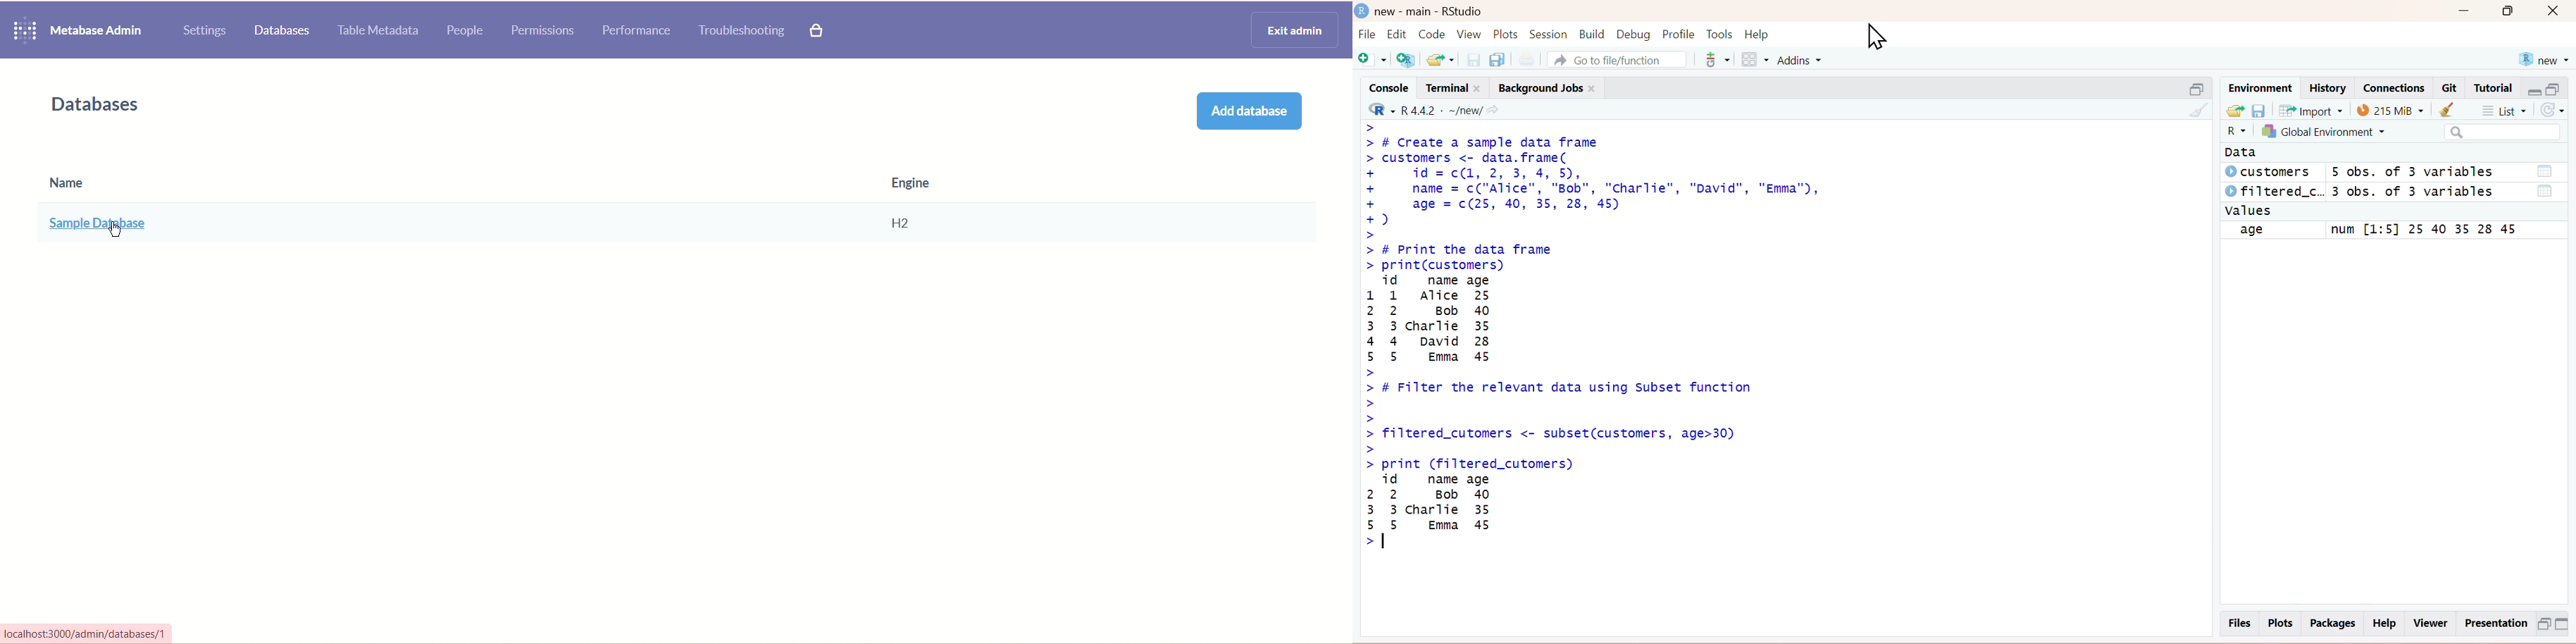 The width and height of the screenshot is (2576, 644). Describe the element at coordinates (1421, 9) in the screenshot. I see `new - main - RStudio` at that location.